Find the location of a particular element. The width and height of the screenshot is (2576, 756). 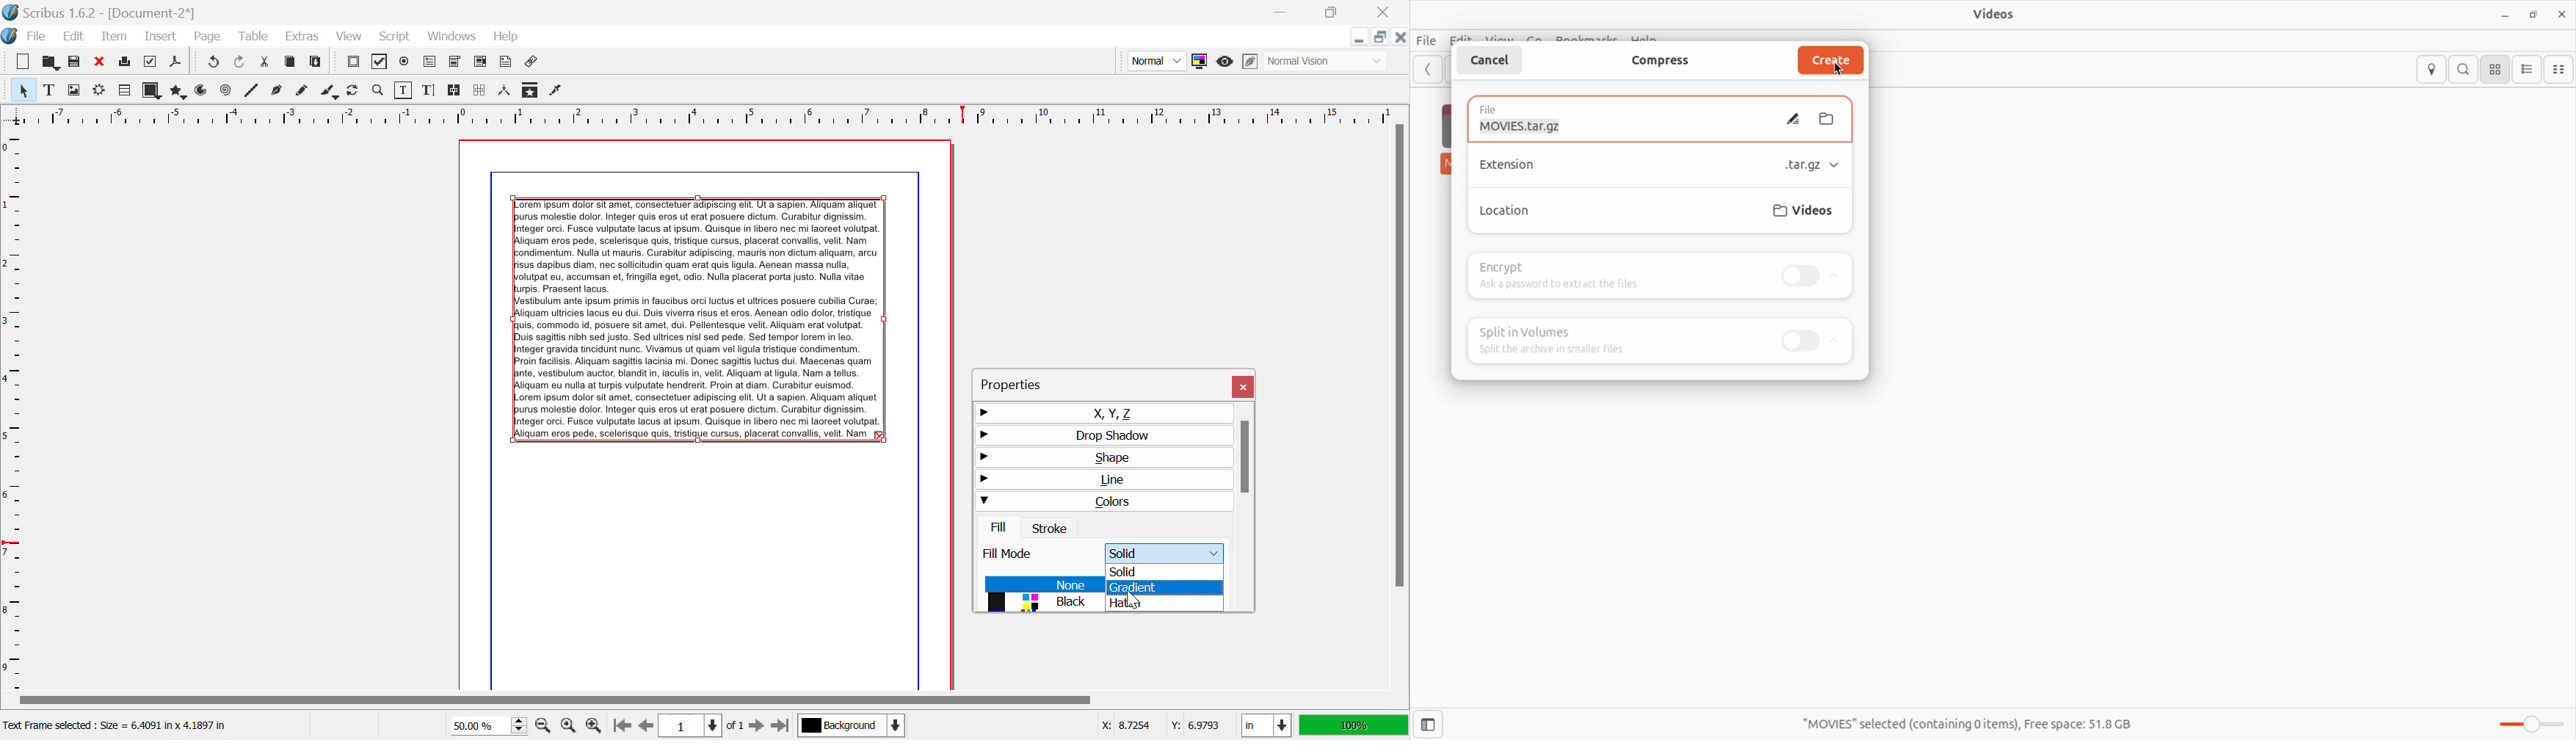

Hatch is located at coordinates (1164, 603).